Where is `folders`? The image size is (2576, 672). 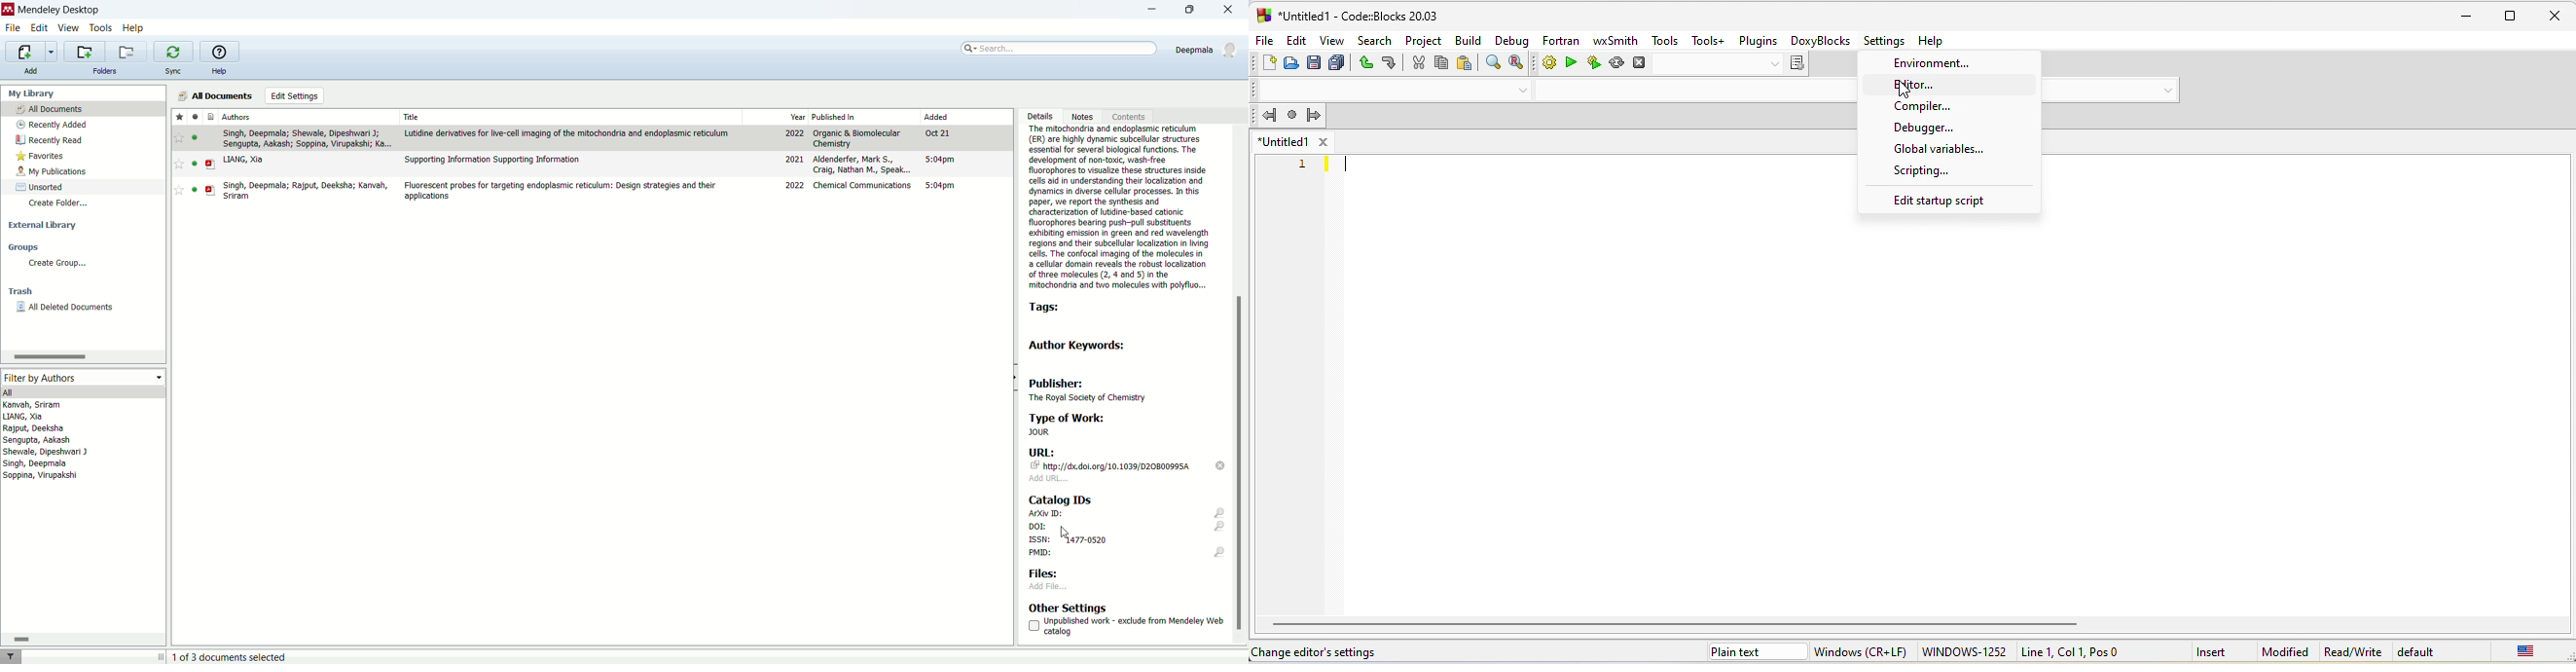
folders is located at coordinates (106, 71).